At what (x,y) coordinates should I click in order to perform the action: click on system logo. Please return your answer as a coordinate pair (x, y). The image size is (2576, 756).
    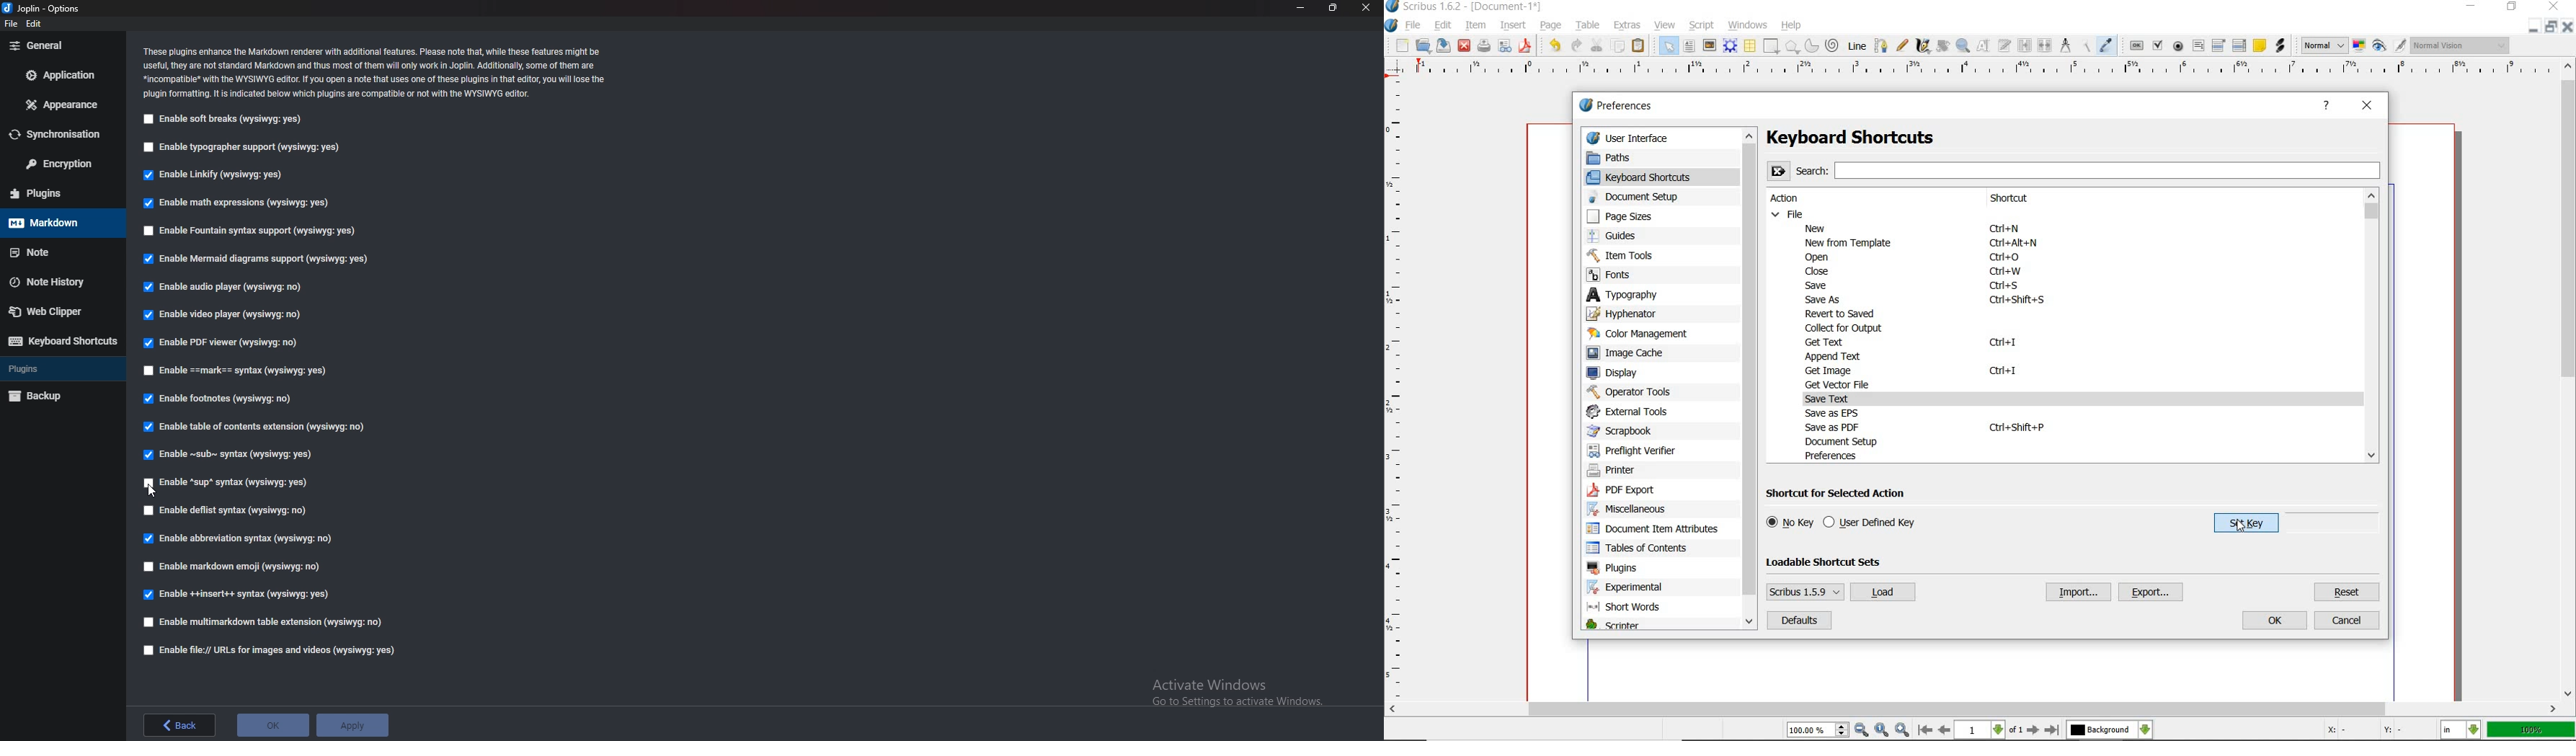
    Looking at the image, I should click on (1392, 26).